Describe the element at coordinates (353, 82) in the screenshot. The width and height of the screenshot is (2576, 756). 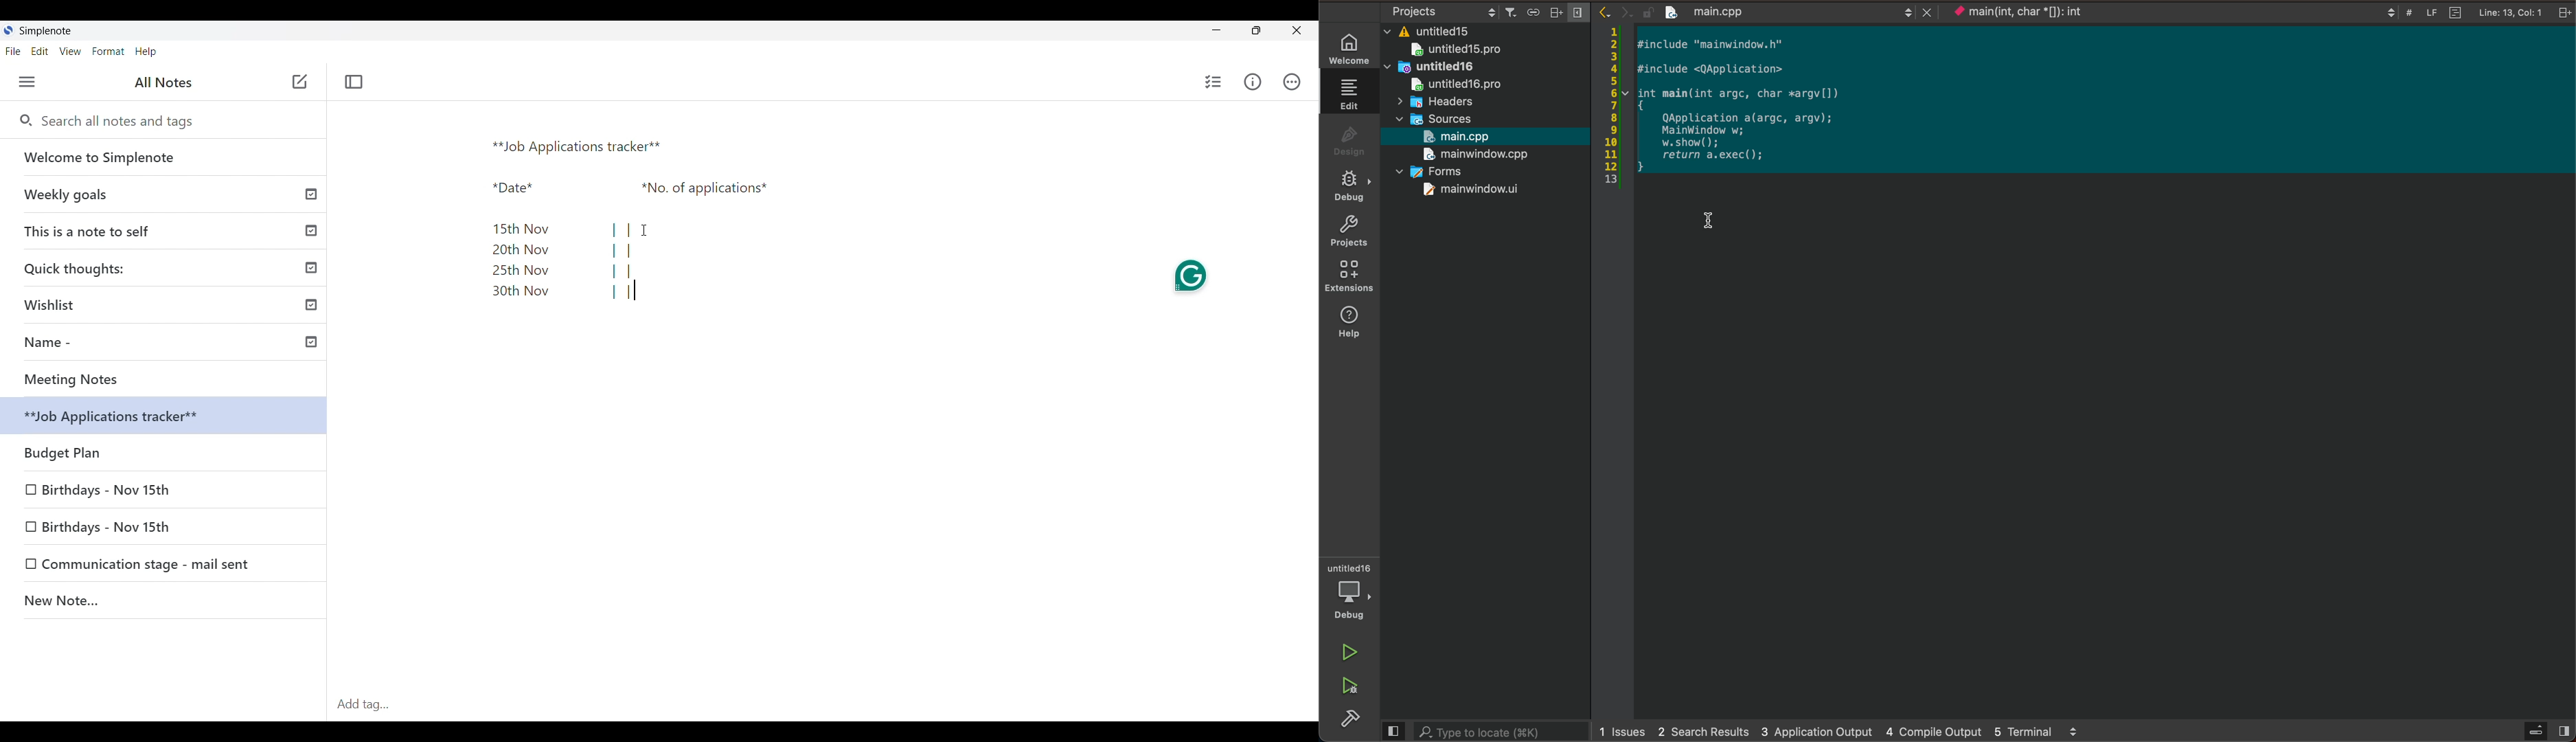
I see `Toggle focus mode` at that location.